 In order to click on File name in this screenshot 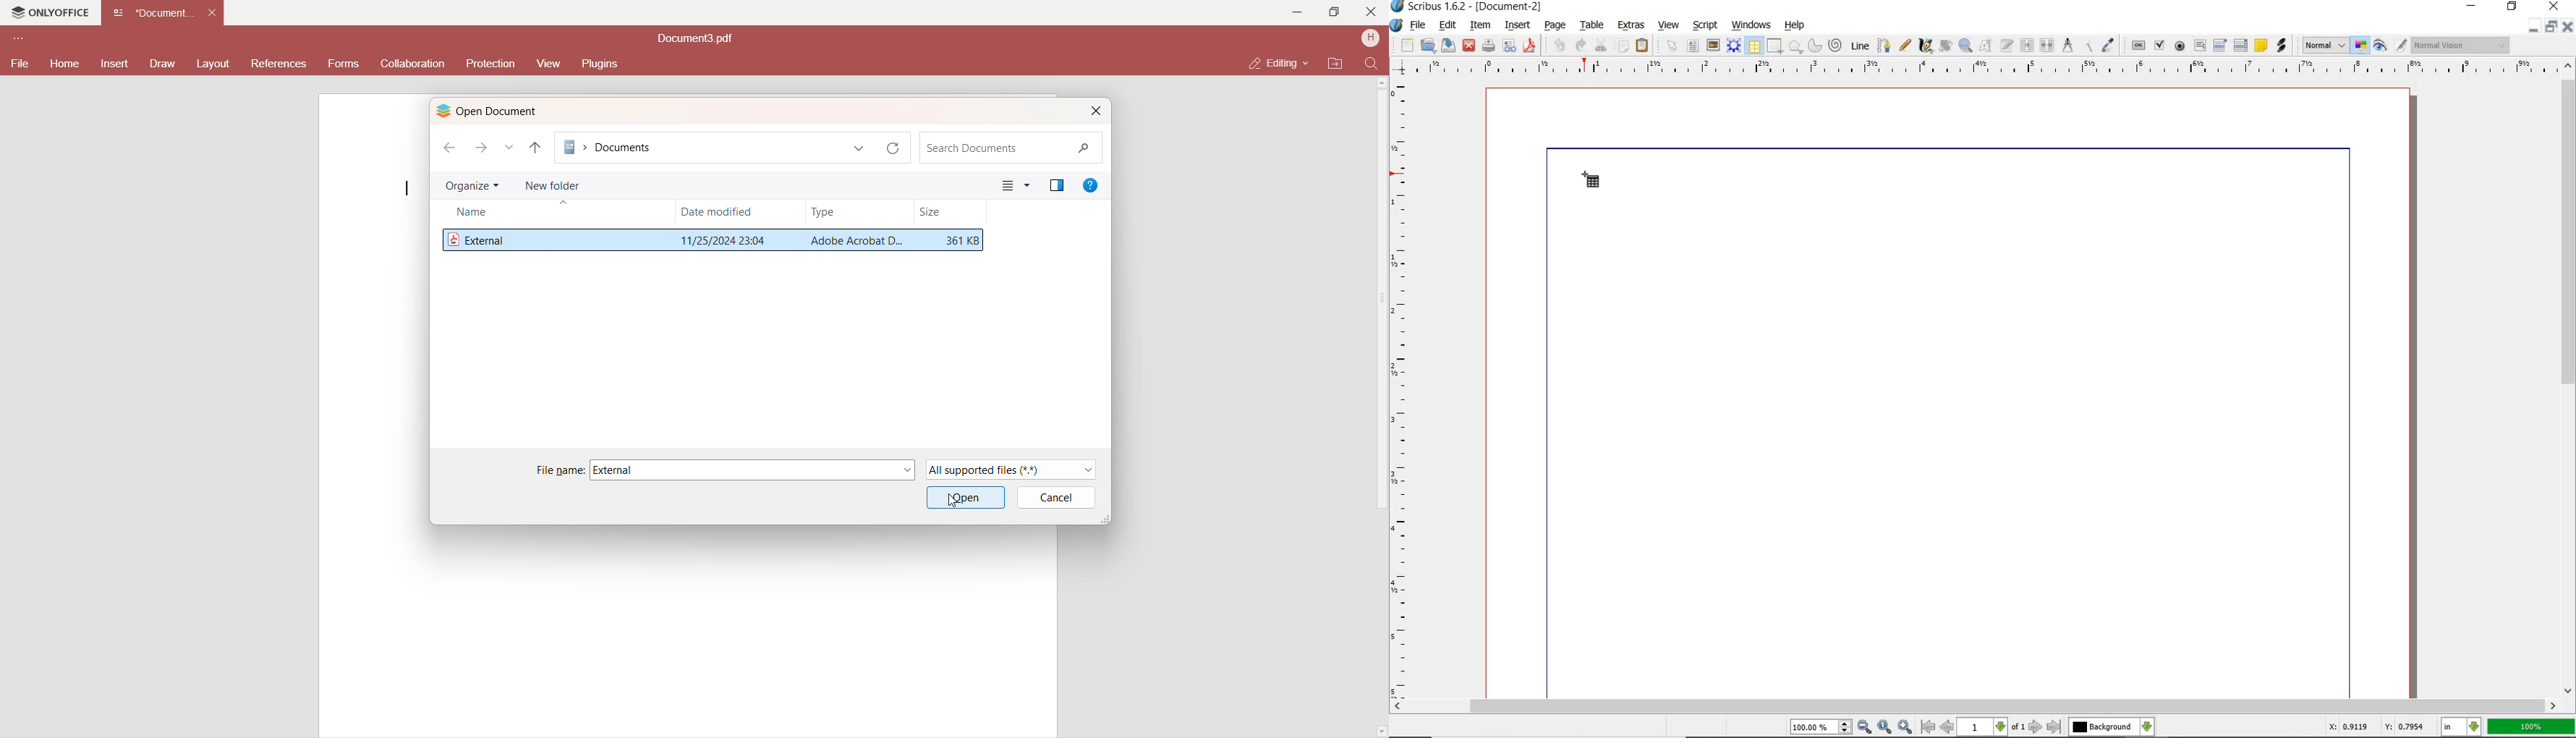, I will do `click(559, 470)`.